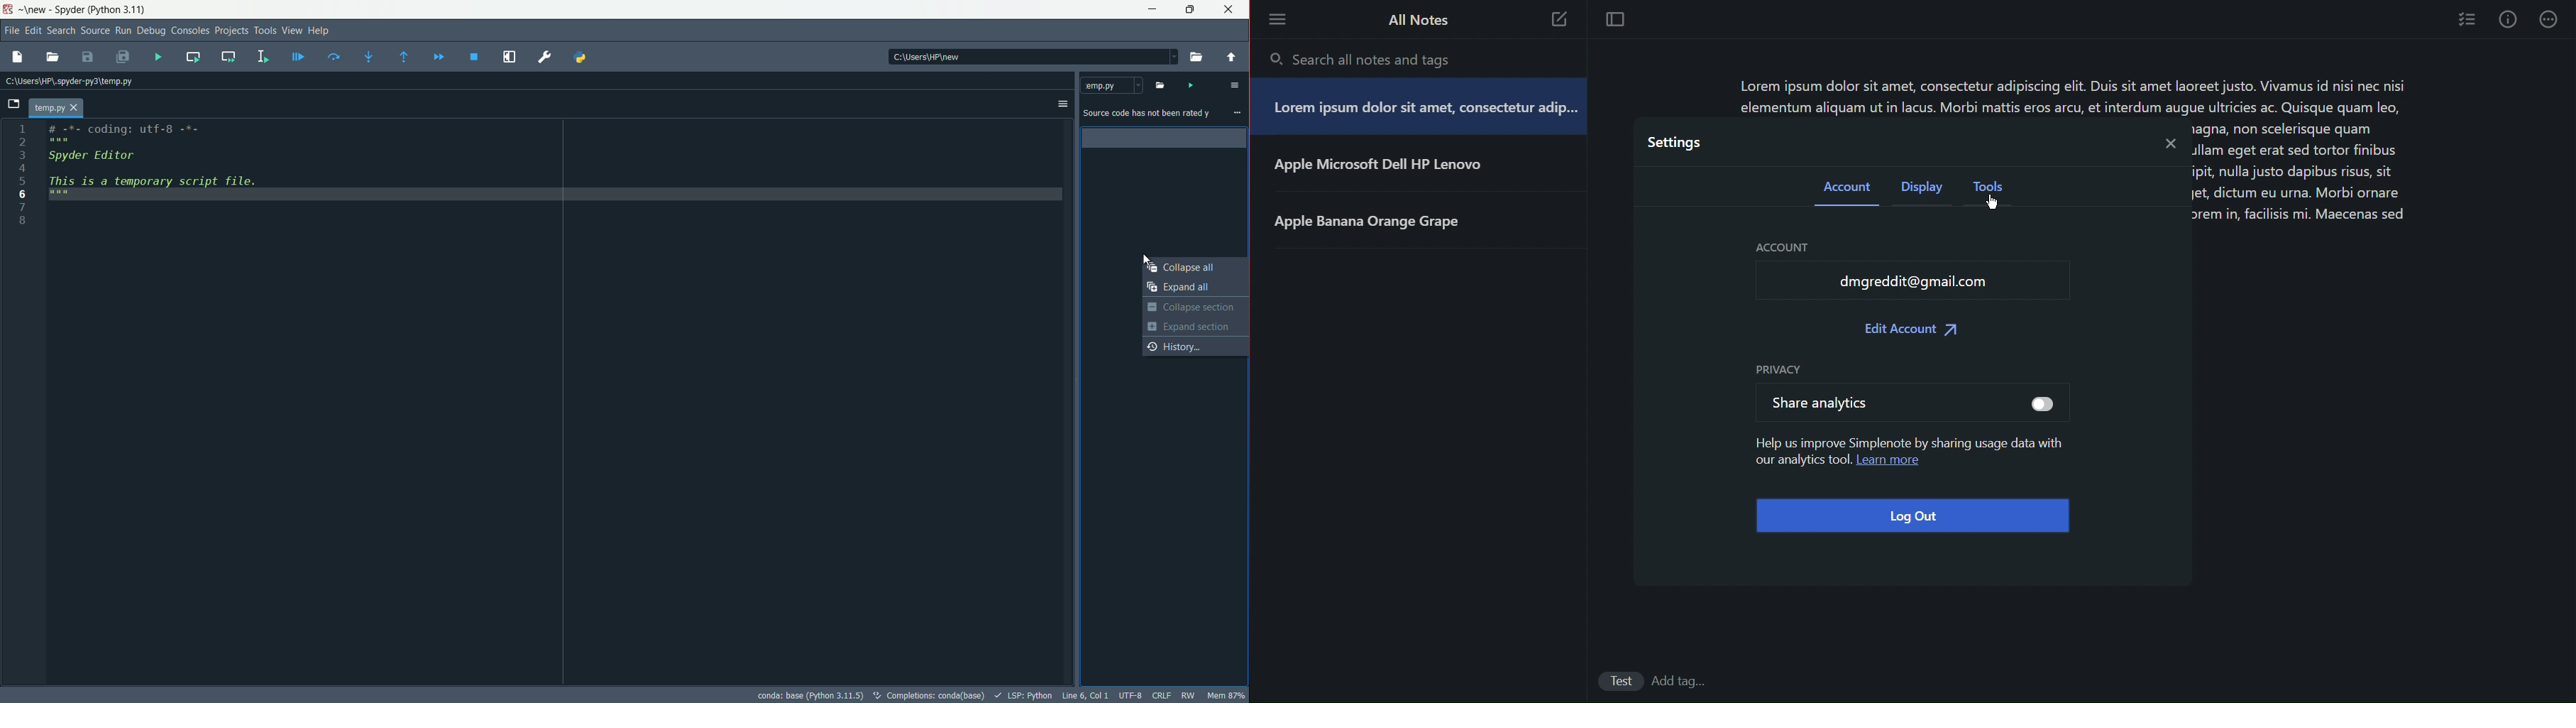 The image size is (2576, 728). What do you see at coordinates (2301, 179) in the screenshot?
I see `lagna, non scelerisque quam
dllam eget erat sed tortor finibus
ipit, nulla justo dapibus risus, sit
Jet, dictum eu urna. Morbi ornare
orem in, facilisis mi. Maecenas sed` at bounding box center [2301, 179].